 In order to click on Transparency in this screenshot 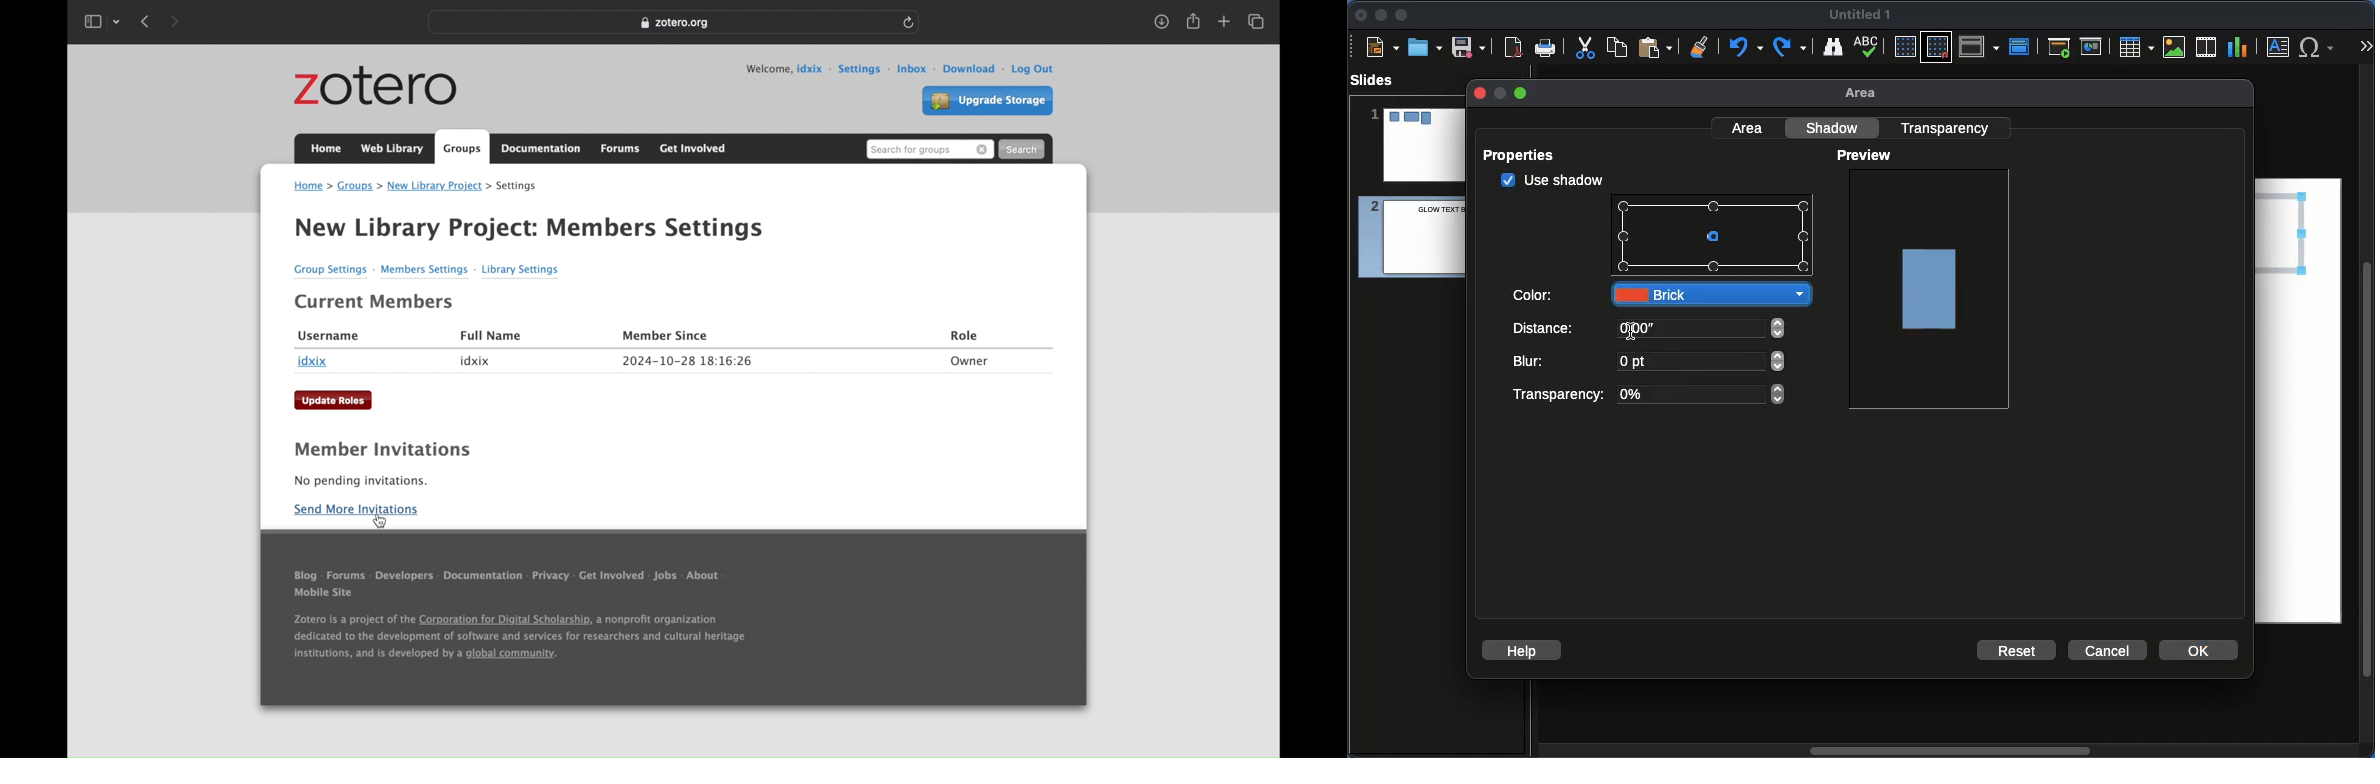, I will do `click(1948, 127)`.